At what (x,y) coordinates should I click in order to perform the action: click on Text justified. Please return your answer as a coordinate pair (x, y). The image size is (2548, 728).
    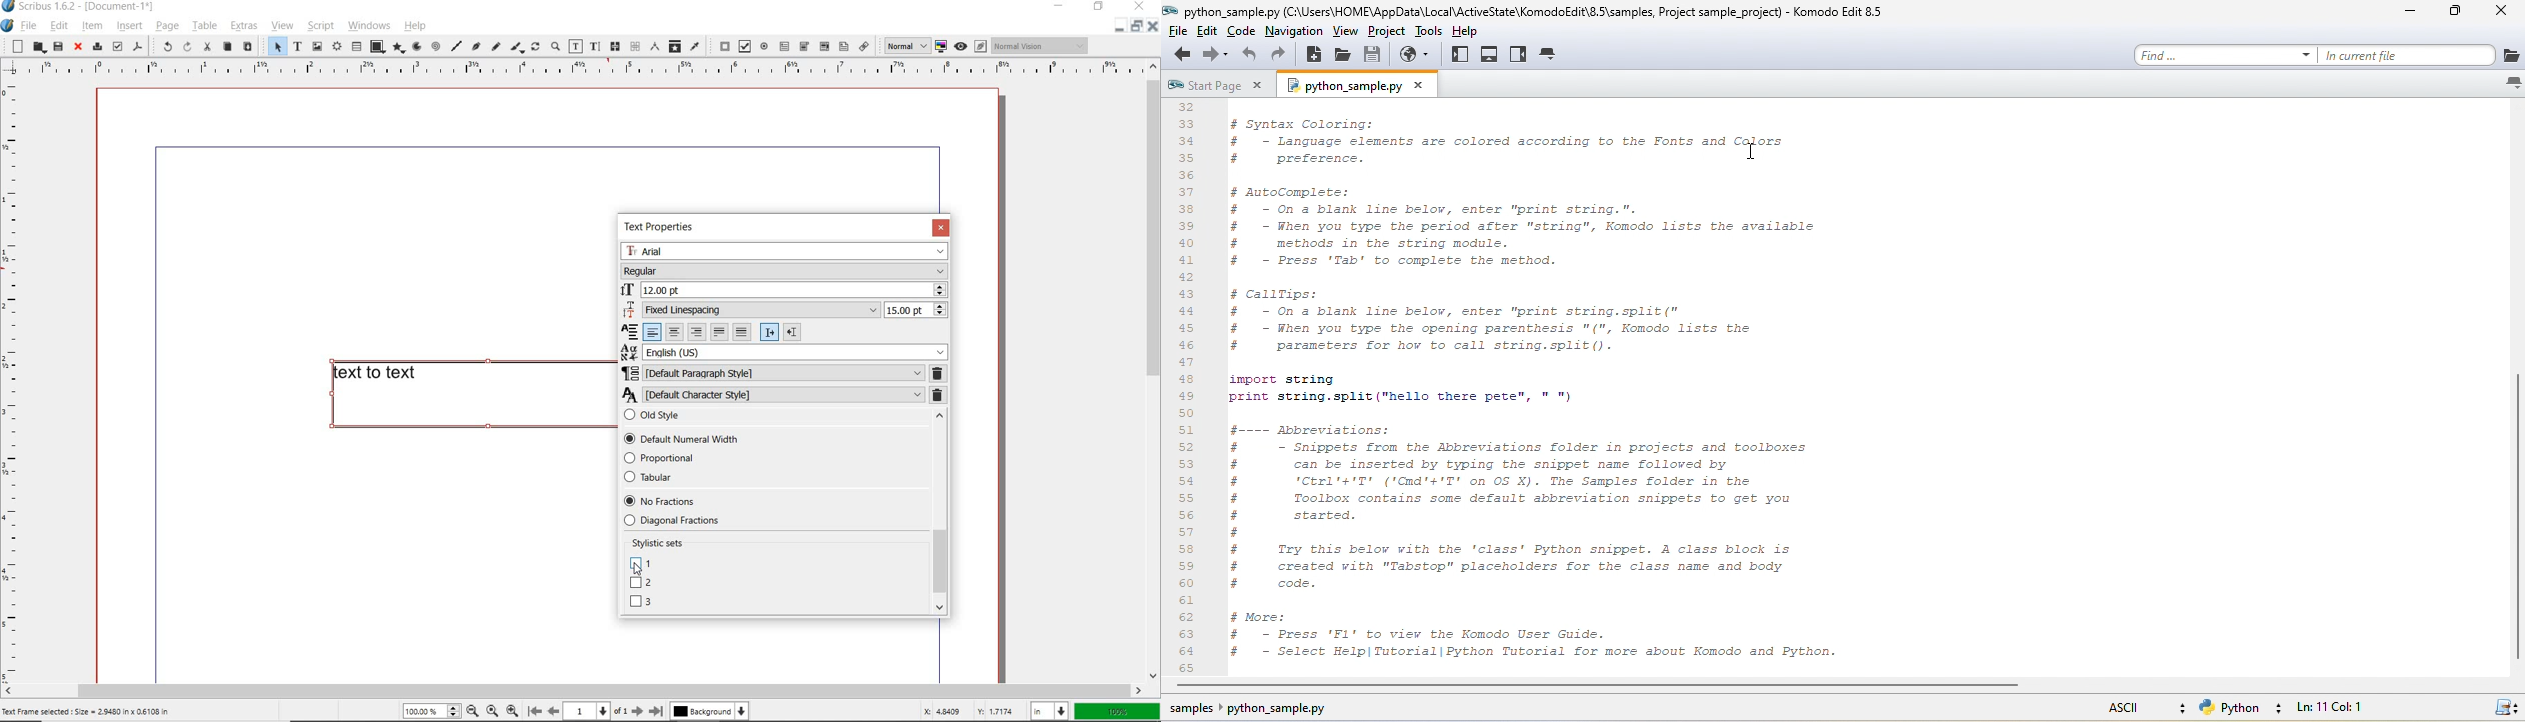
    Looking at the image, I should click on (720, 331).